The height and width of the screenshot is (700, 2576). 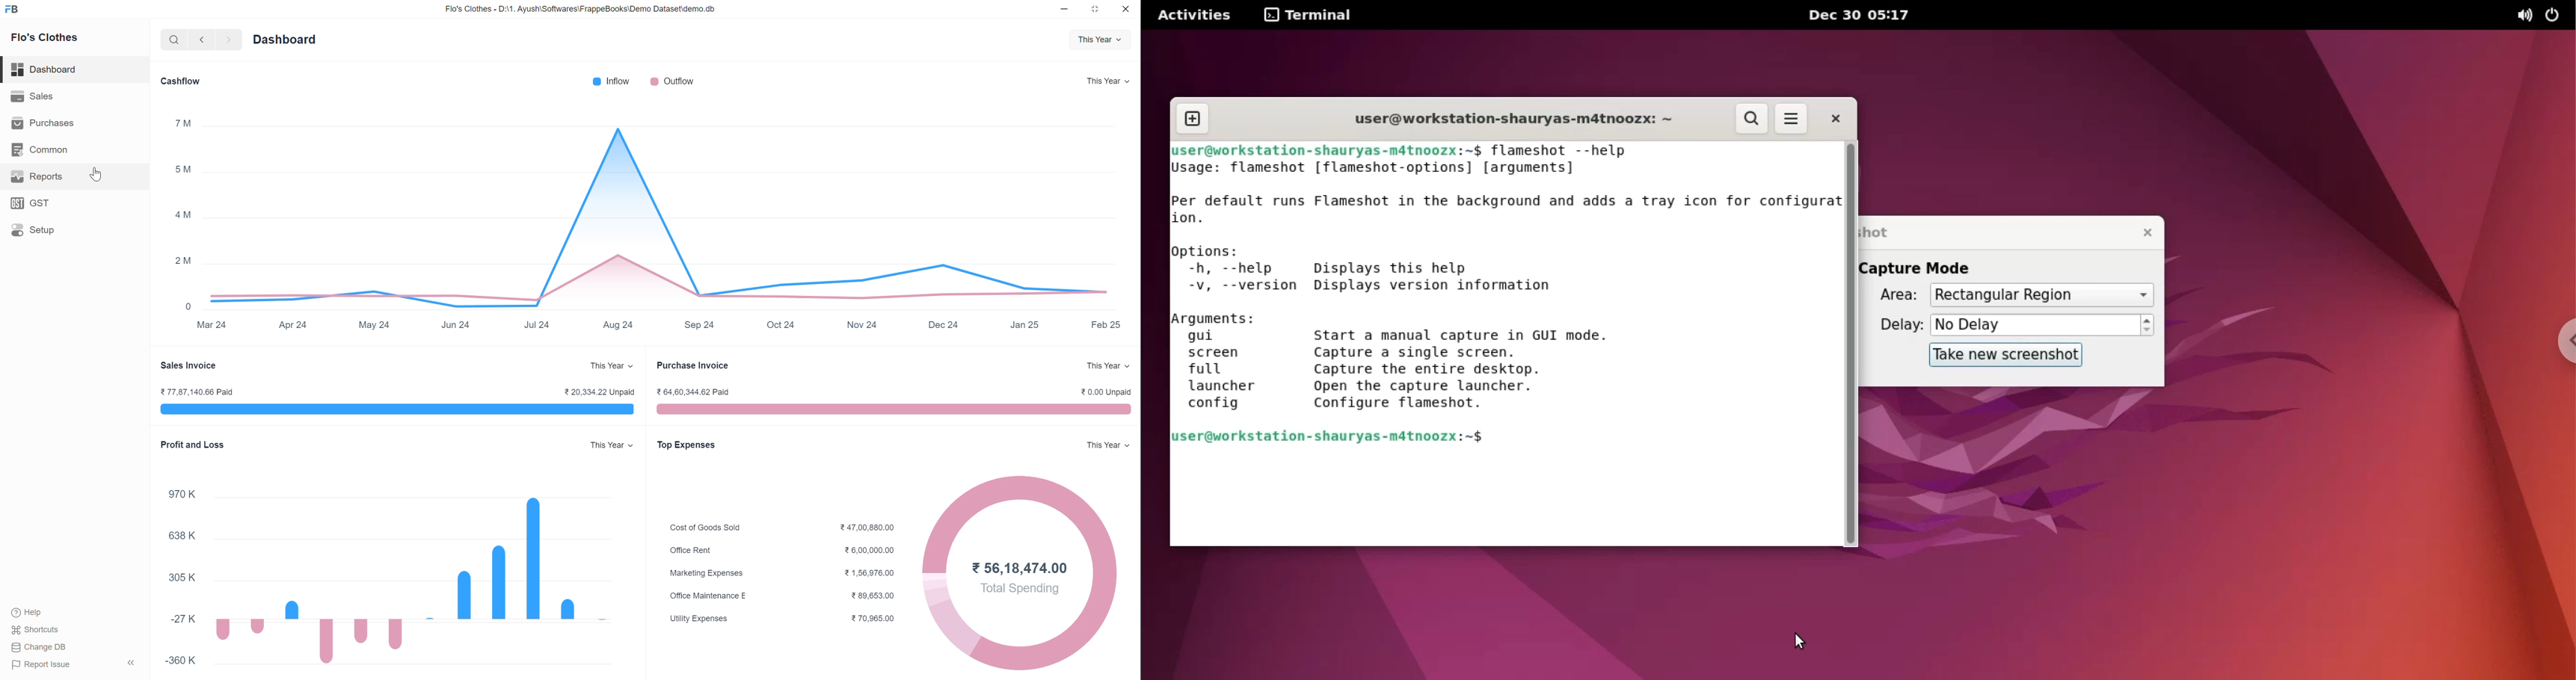 I want to click on sales, so click(x=73, y=96).